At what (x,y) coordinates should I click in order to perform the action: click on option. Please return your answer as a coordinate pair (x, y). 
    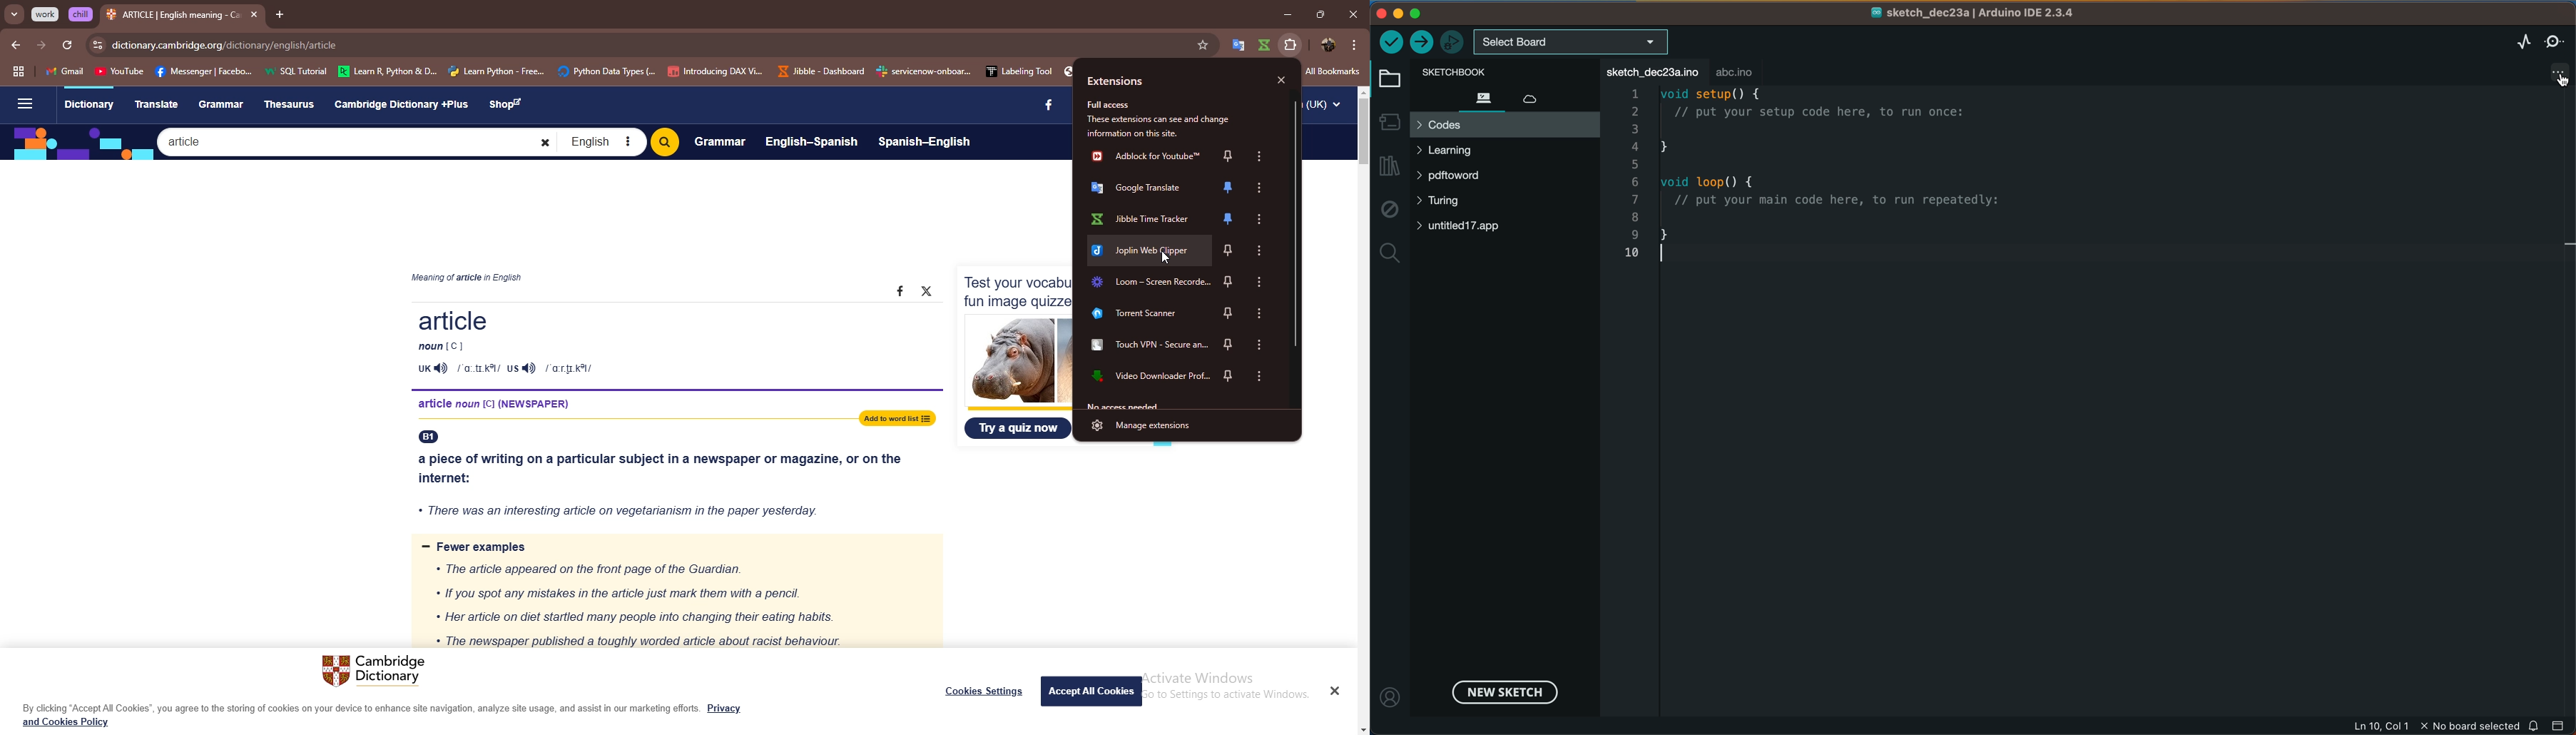
    Looking at the image, I should click on (1261, 219).